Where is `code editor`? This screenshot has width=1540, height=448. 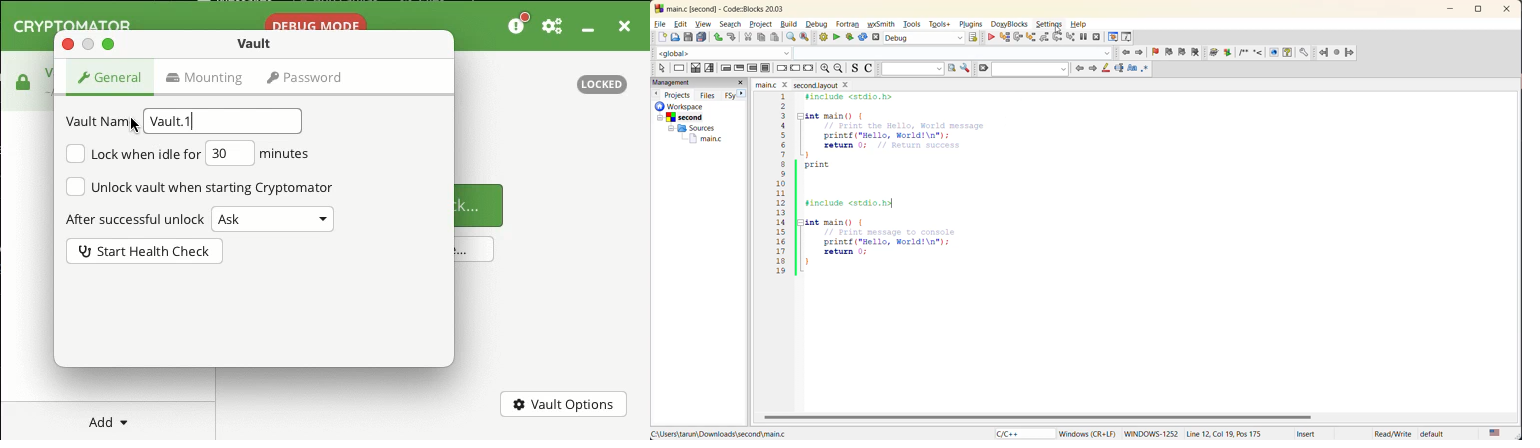 code editor is located at coordinates (877, 191).